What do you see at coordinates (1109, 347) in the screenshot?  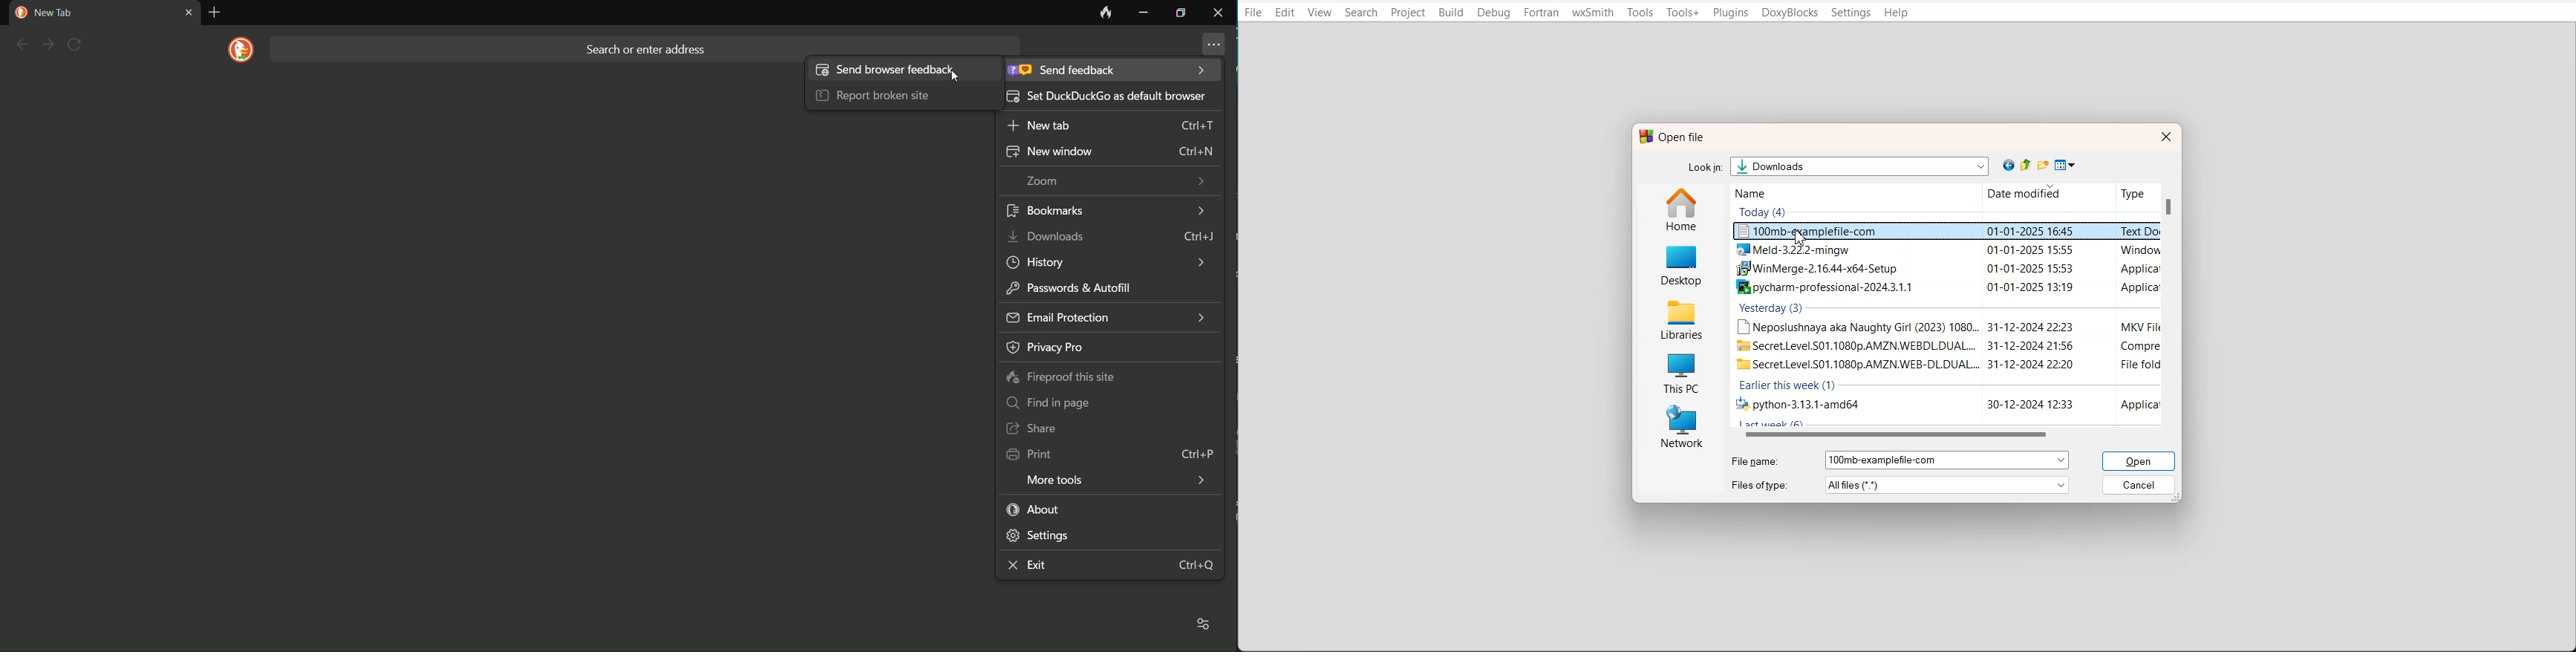 I see `privacy policy` at bounding box center [1109, 347].